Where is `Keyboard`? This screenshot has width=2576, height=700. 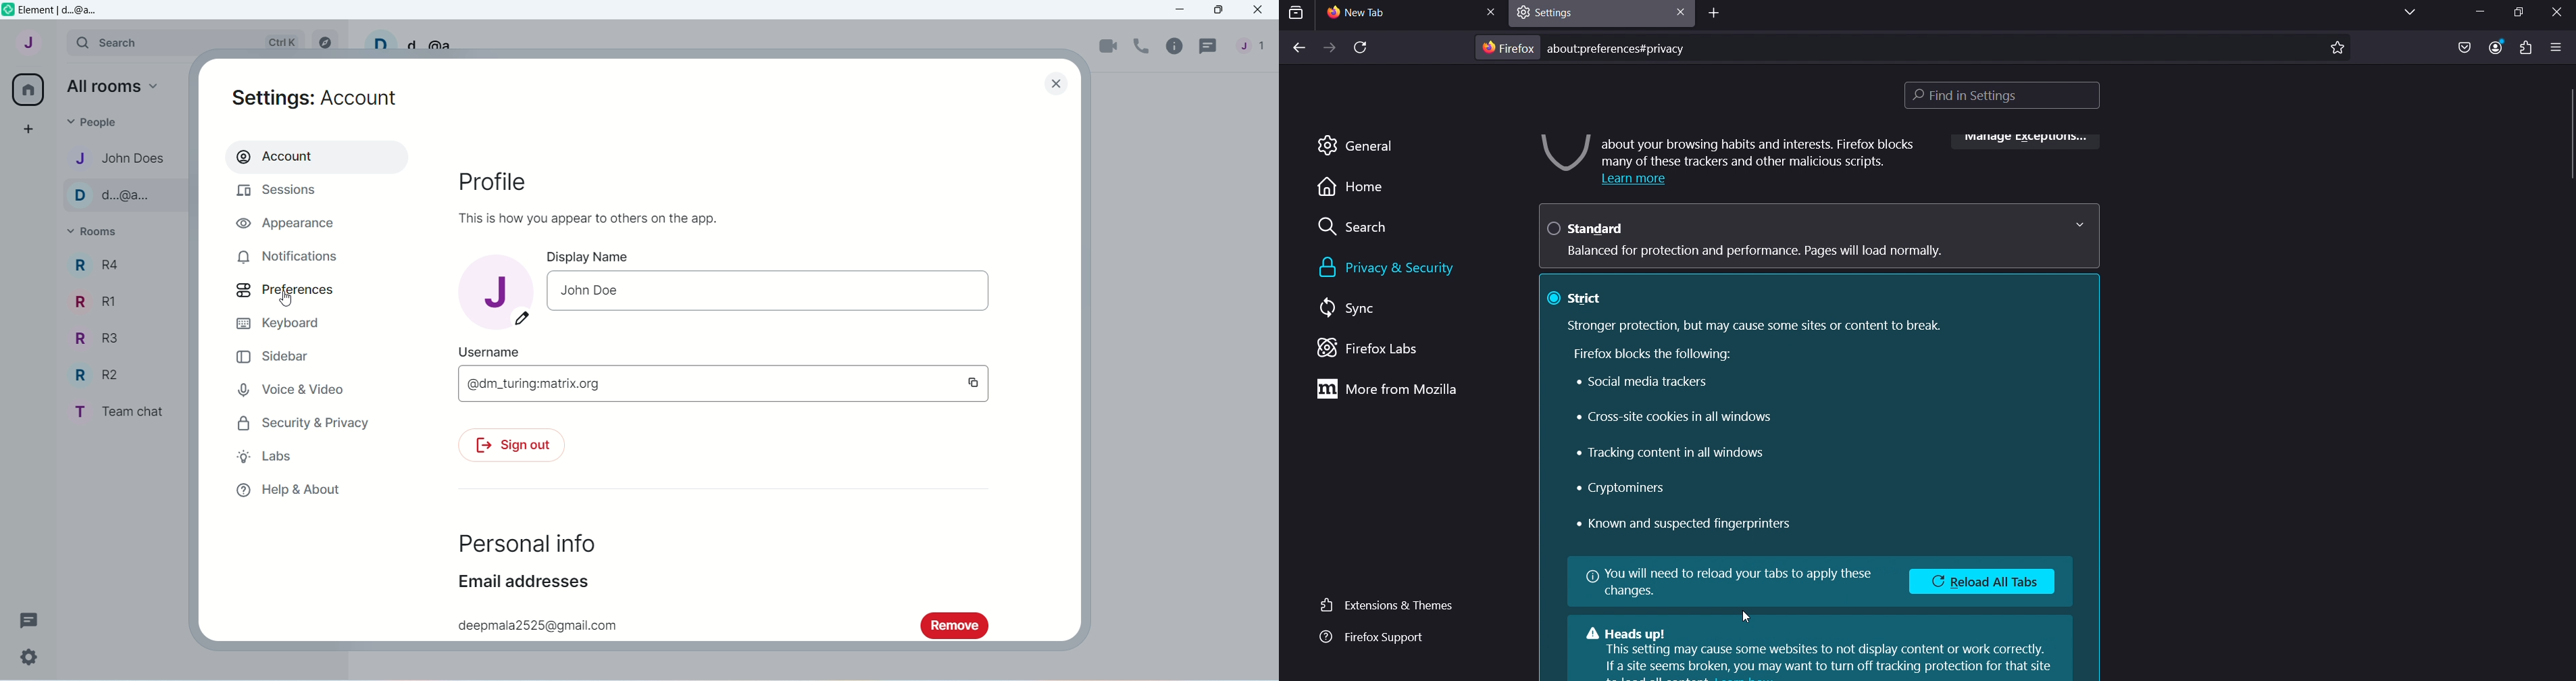
Keyboard is located at coordinates (282, 325).